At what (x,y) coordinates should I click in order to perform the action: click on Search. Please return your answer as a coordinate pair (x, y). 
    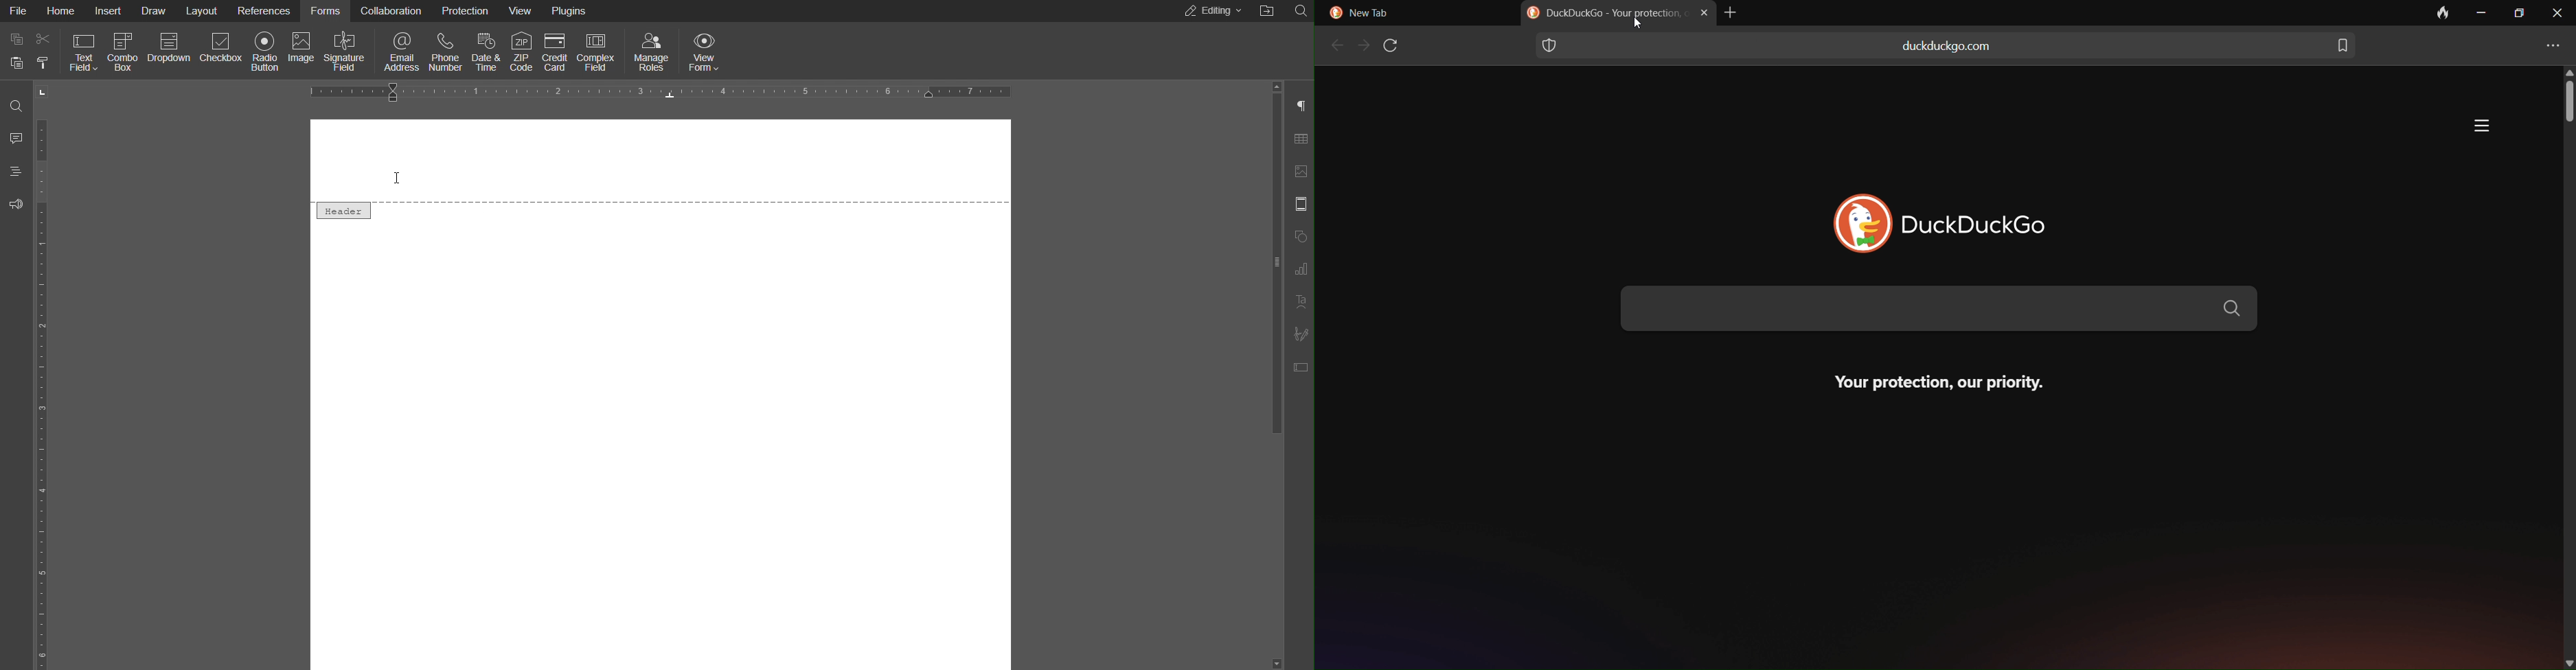
    Looking at the image, I should click on (16, 106).